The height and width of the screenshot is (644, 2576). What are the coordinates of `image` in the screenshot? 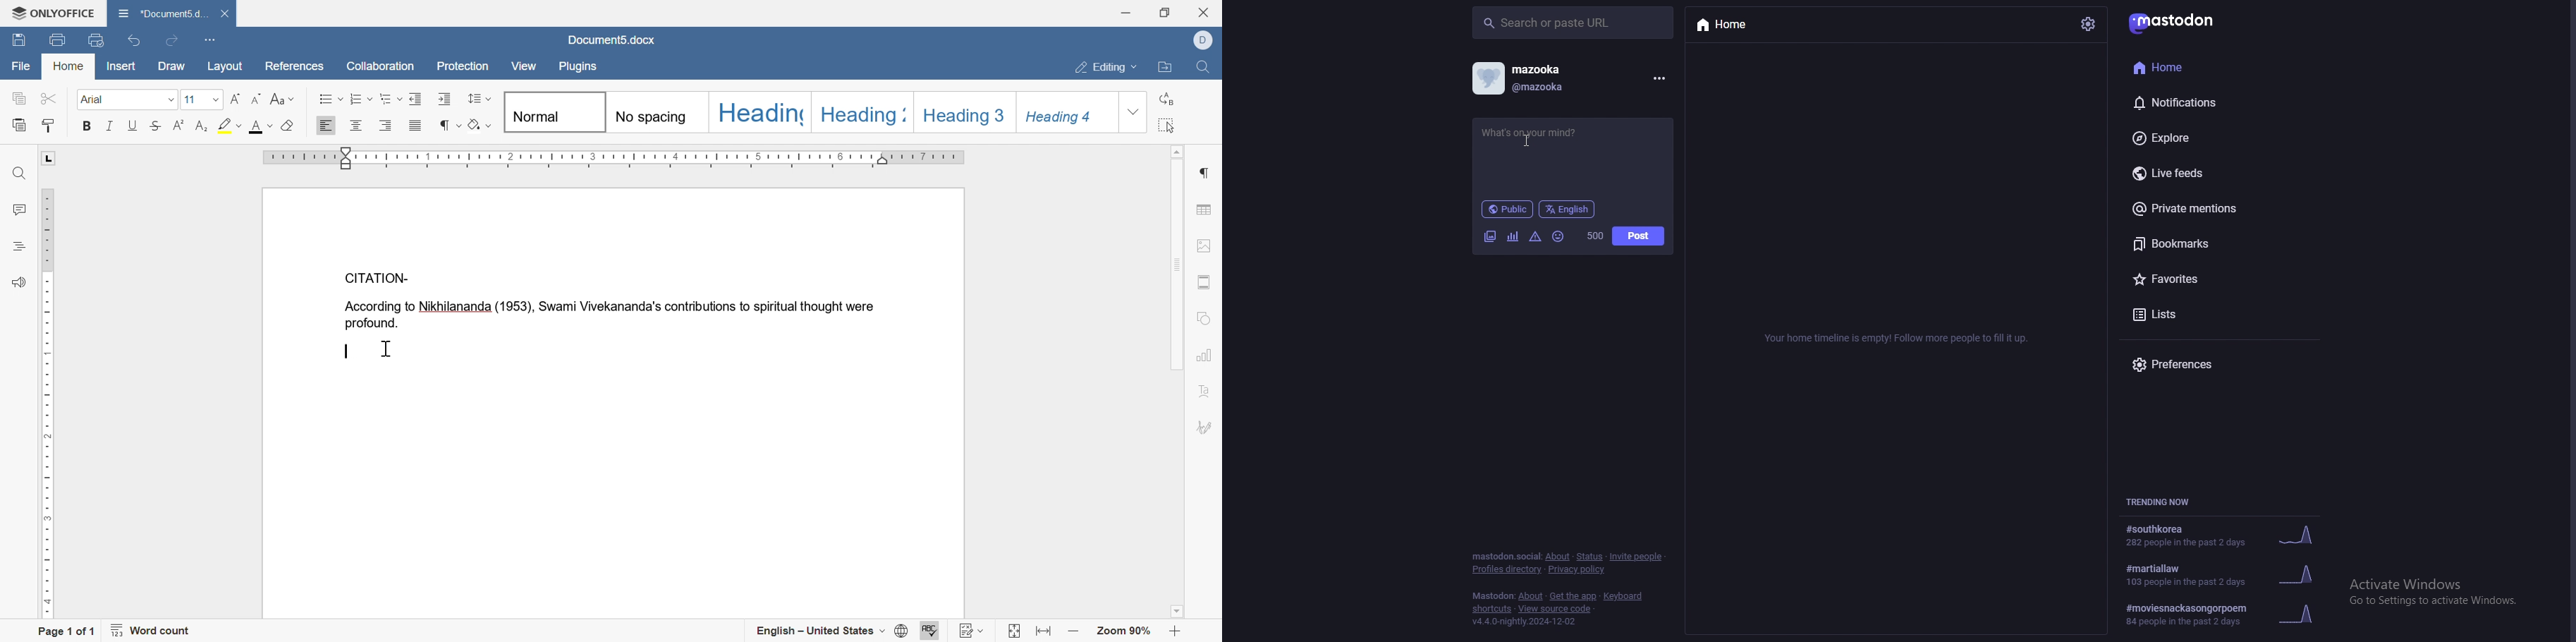 It's located at (1489, 236).